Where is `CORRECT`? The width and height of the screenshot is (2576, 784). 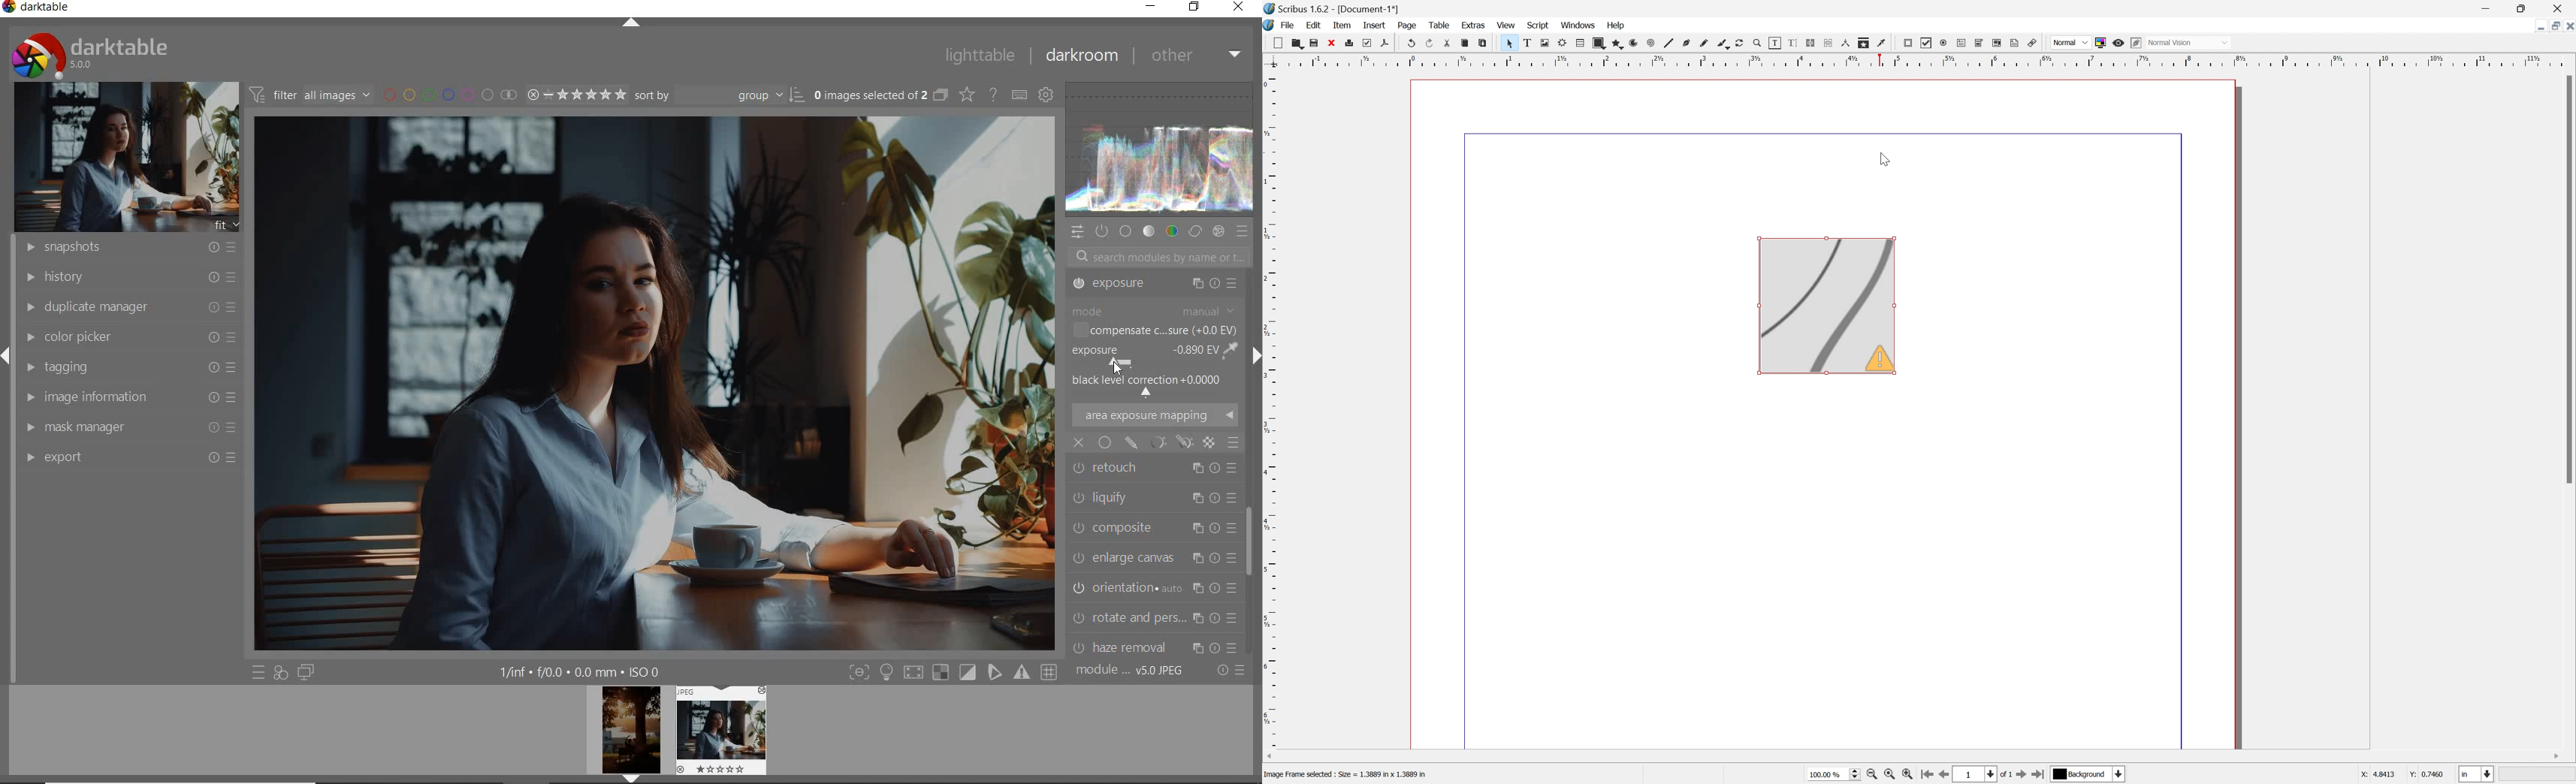 CORRECT is located at coordinates (1194, 230).